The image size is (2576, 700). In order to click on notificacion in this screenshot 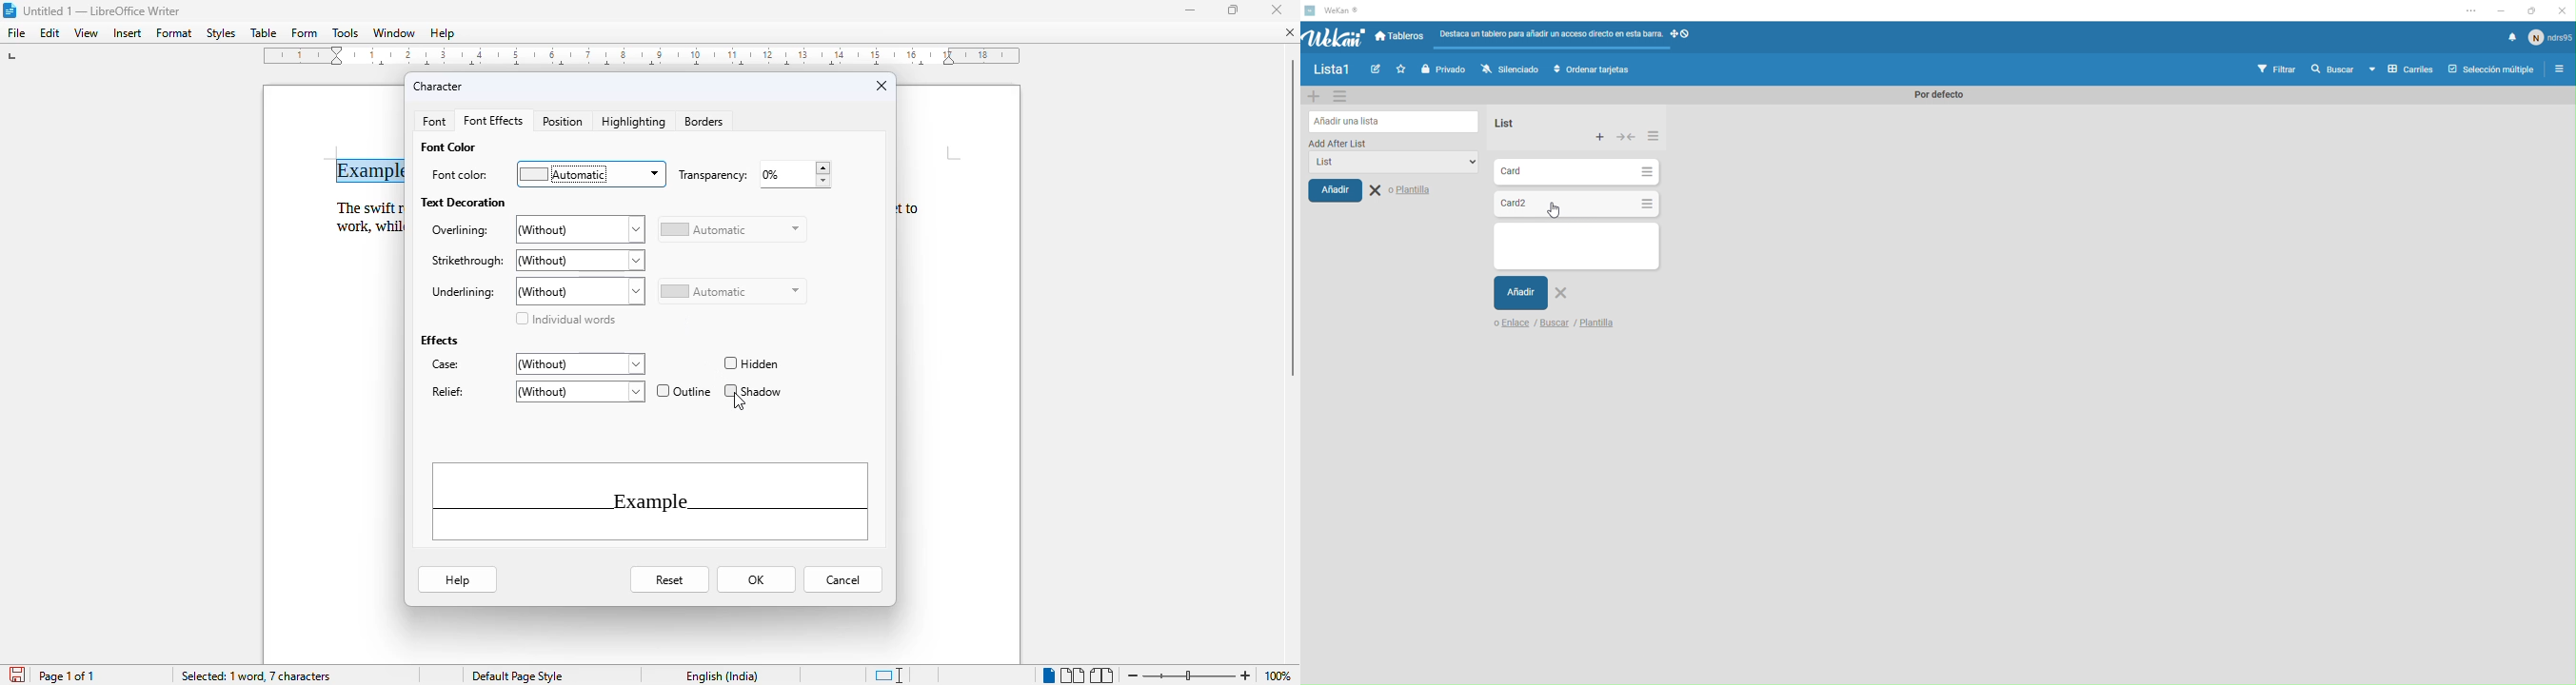, I will do `click(2508, 41)`.